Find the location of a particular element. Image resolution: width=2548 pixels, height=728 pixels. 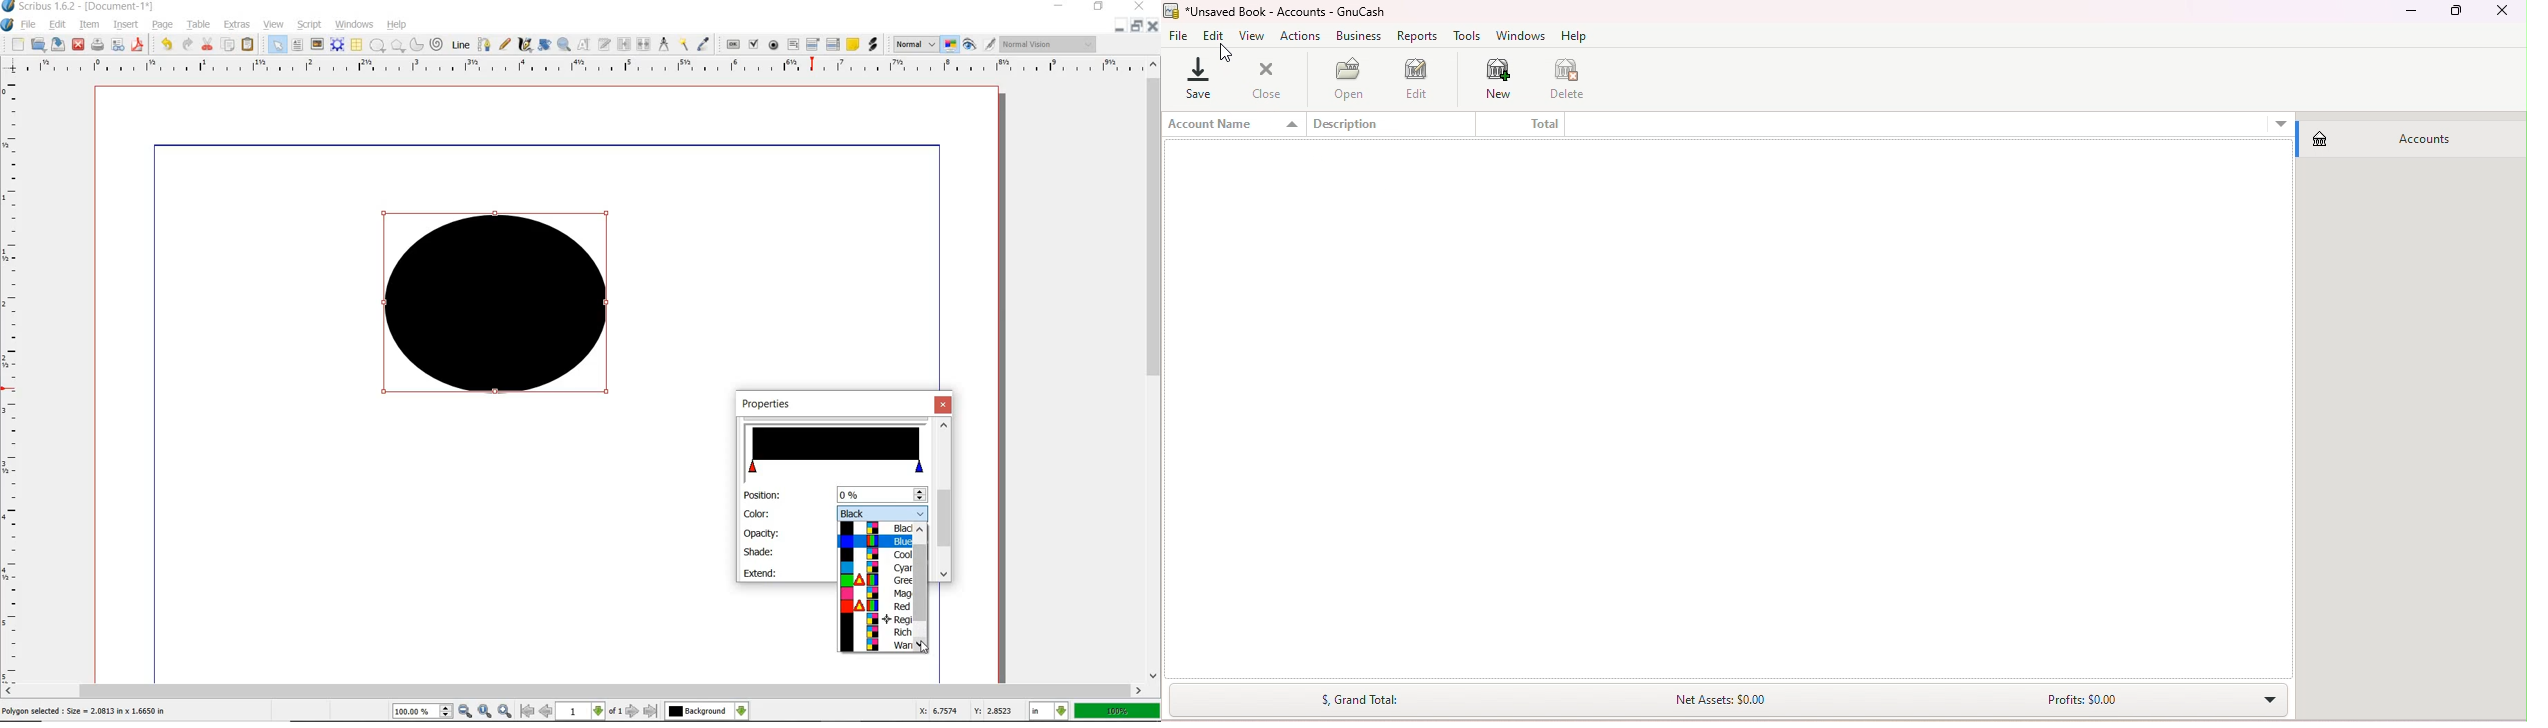

zoom in is located at coordinates (466, 712).